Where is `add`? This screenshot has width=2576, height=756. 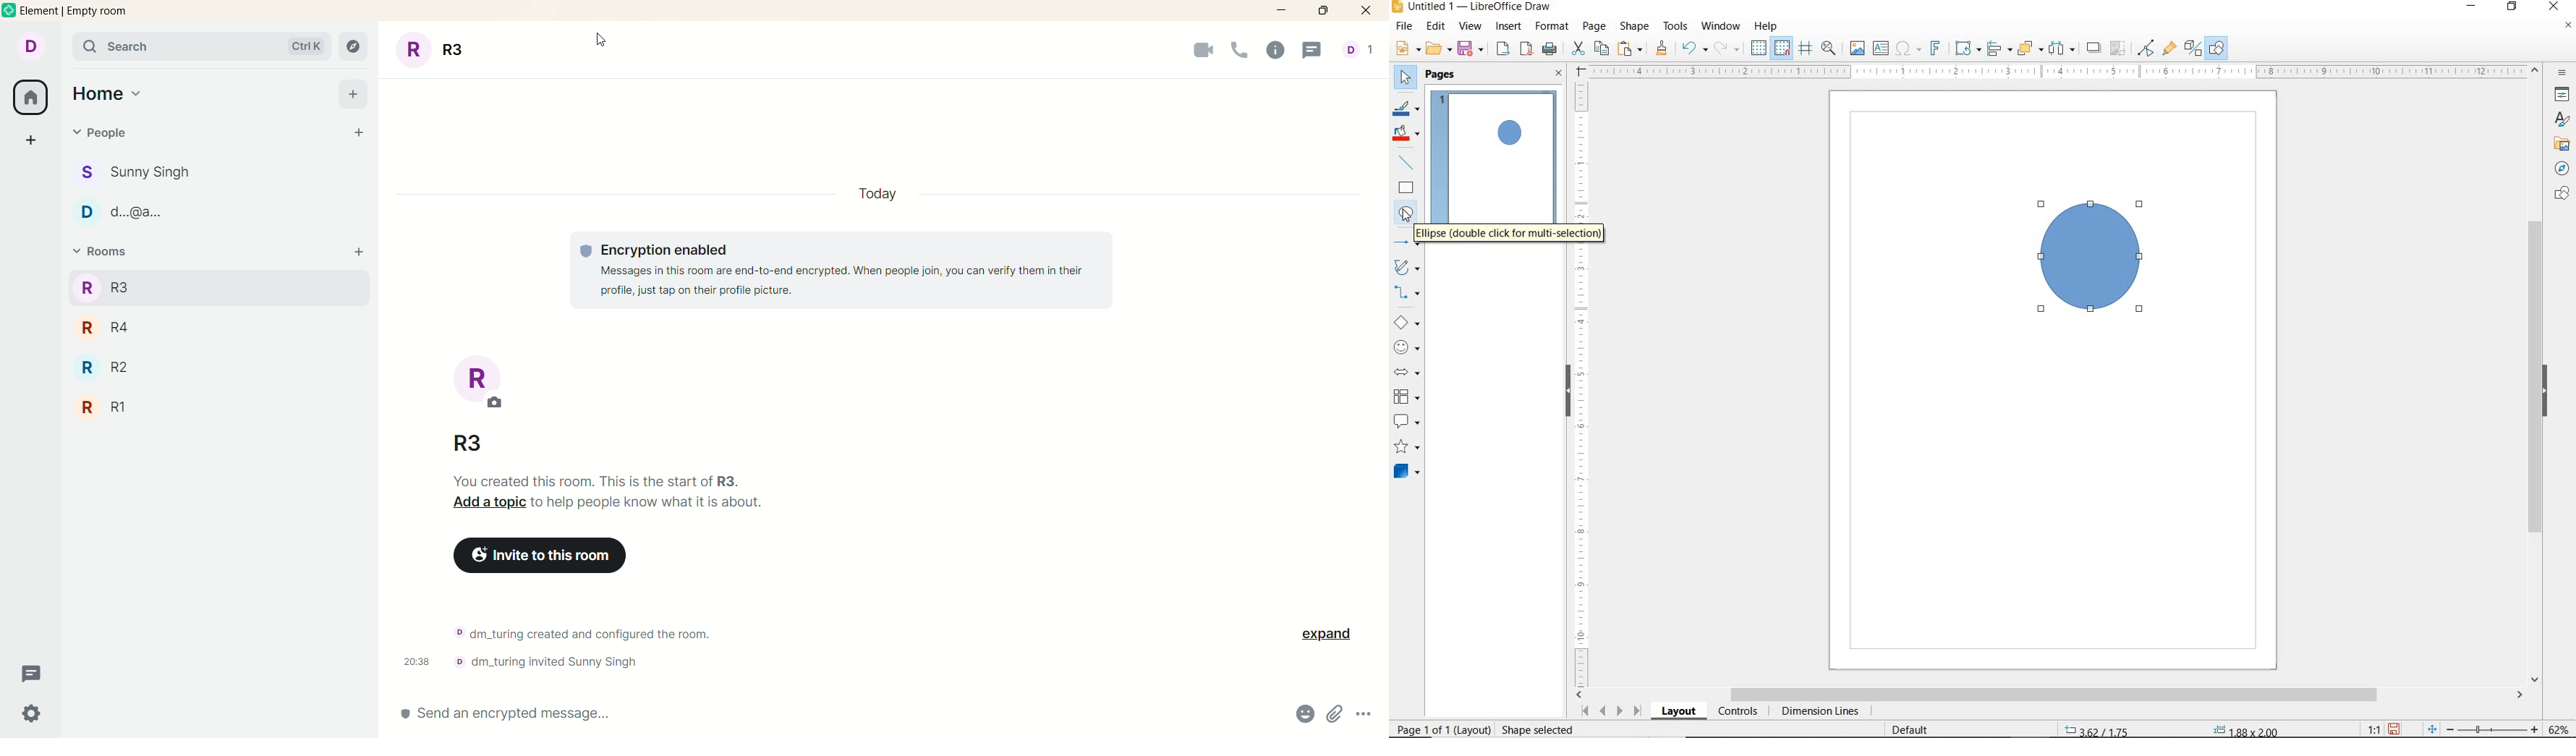 add is located at coordinates (357, 95).